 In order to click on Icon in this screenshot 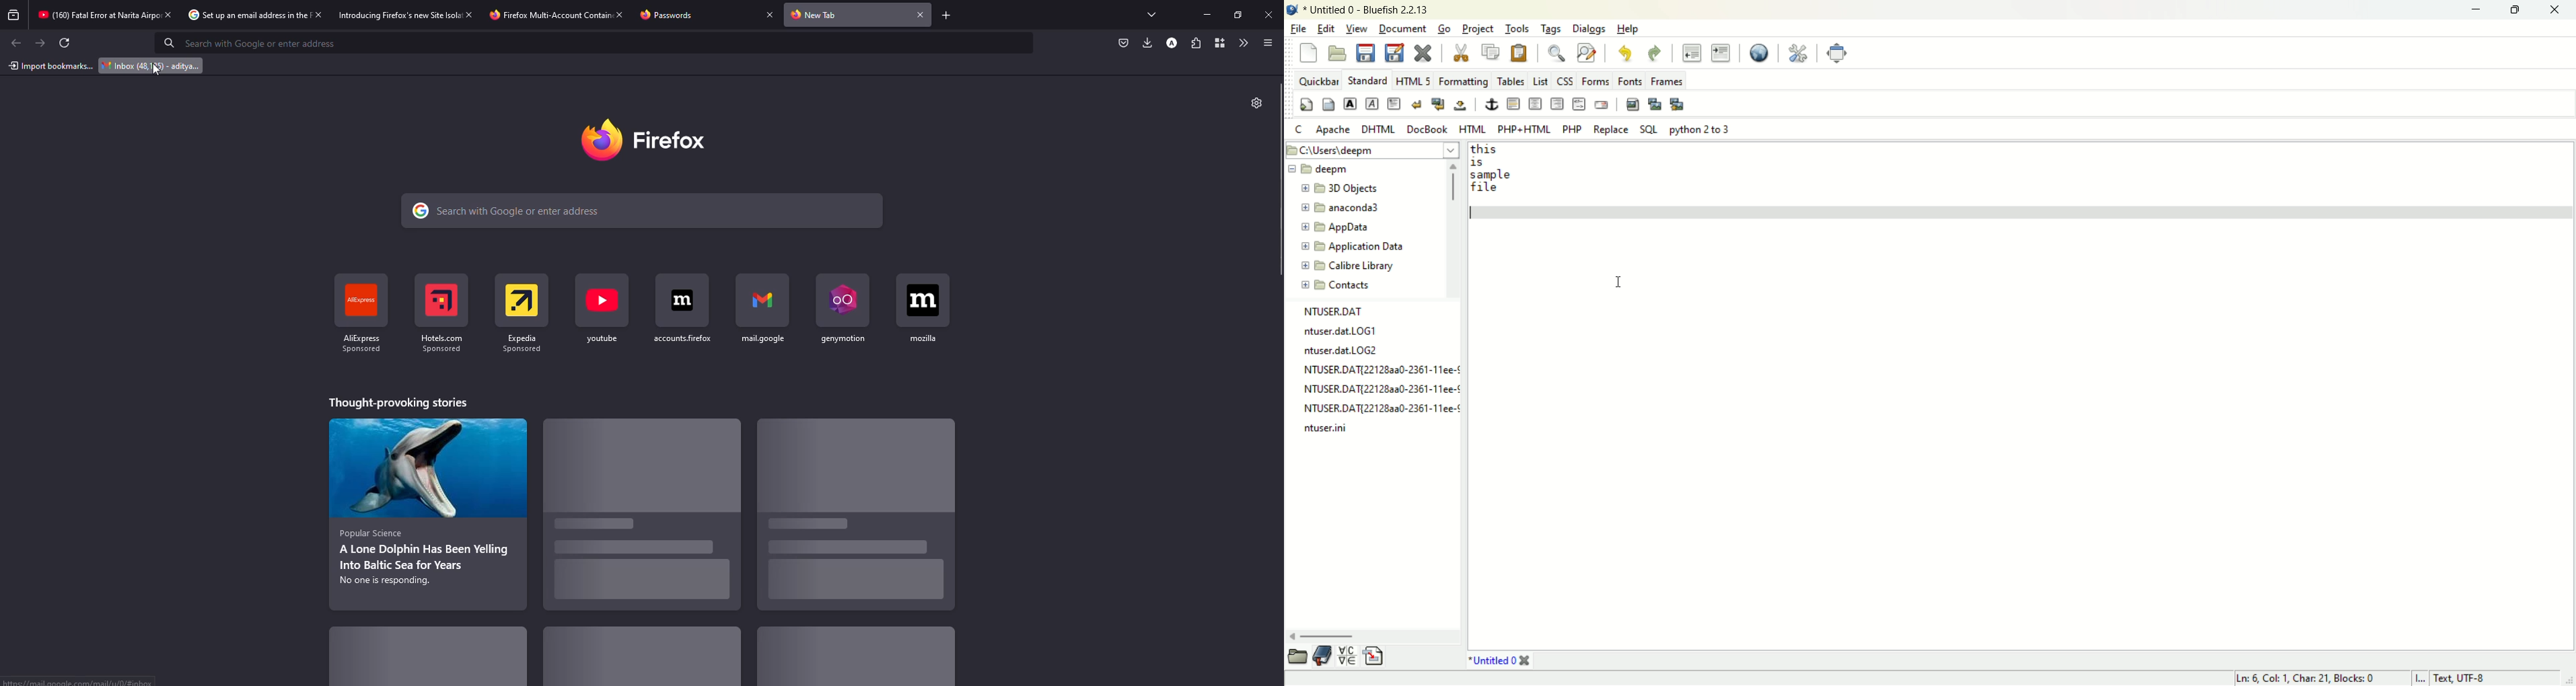, I will do `click(754, 298)`.